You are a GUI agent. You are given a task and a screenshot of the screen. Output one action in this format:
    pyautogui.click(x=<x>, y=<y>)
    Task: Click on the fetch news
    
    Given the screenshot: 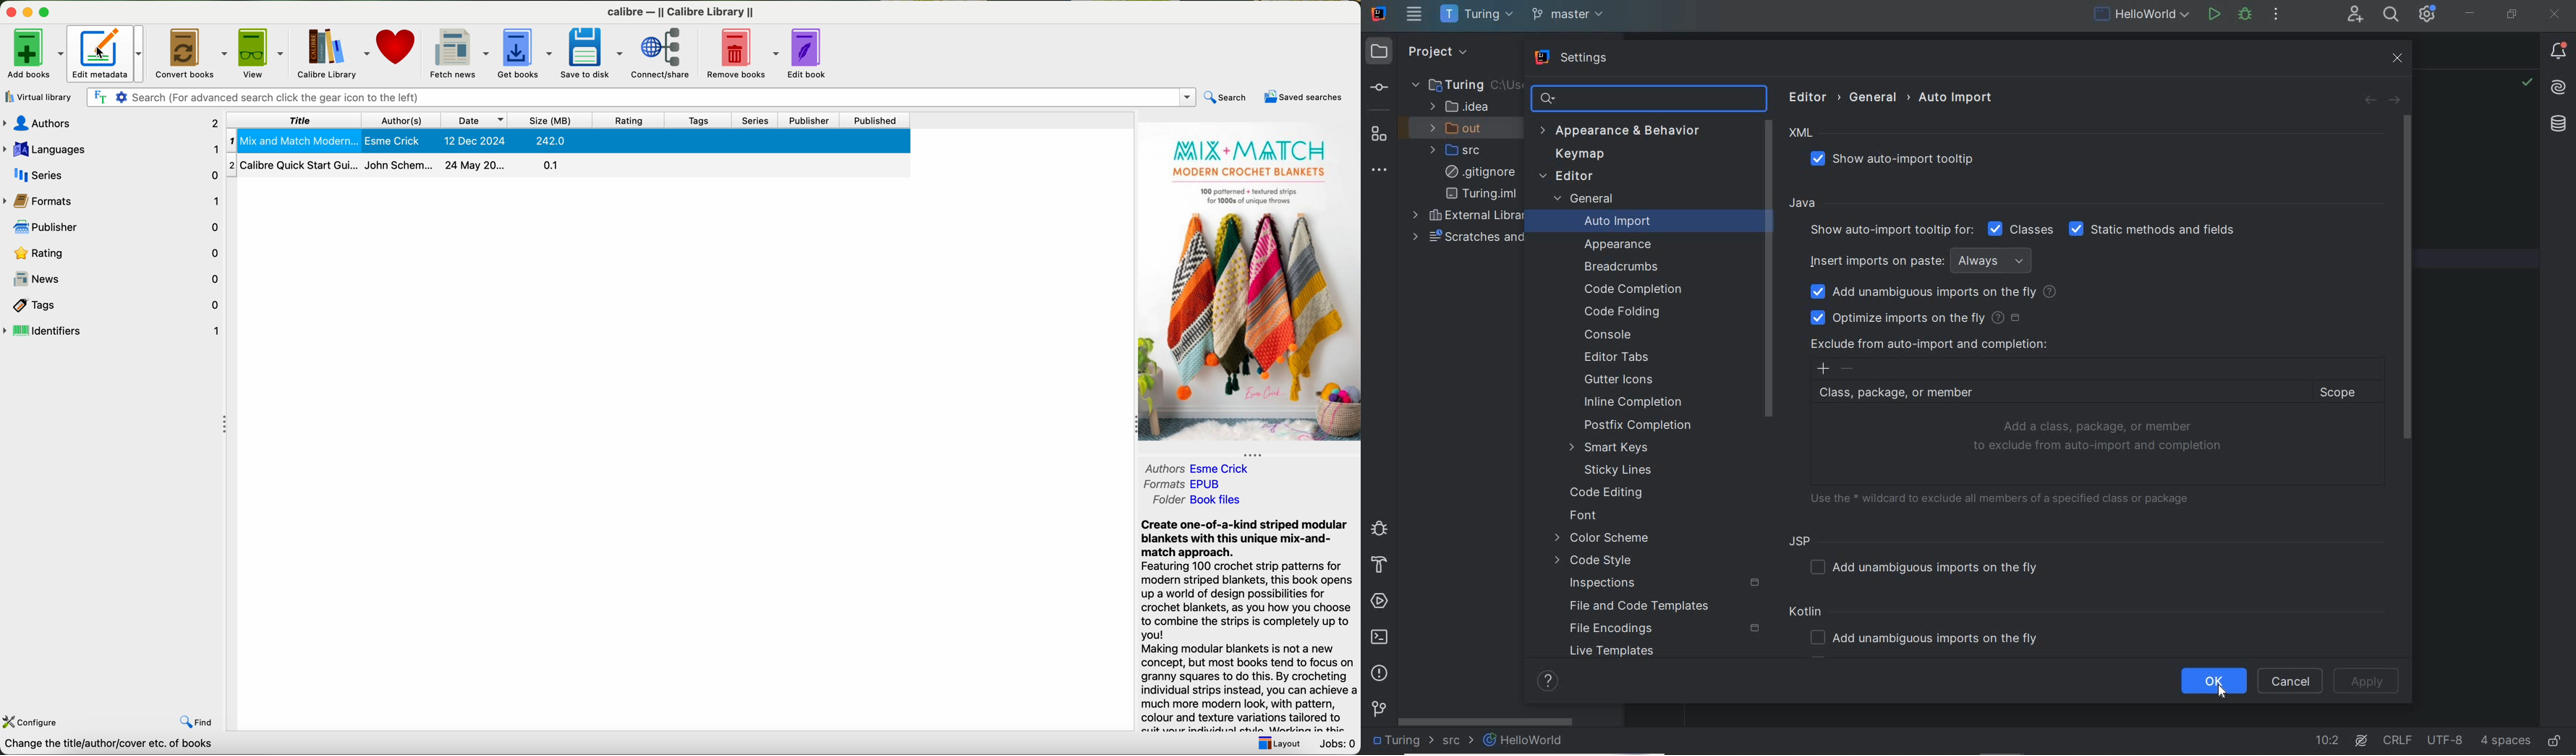 What is the action you would take?
    pyautogui.click(x=459, y=51)
    